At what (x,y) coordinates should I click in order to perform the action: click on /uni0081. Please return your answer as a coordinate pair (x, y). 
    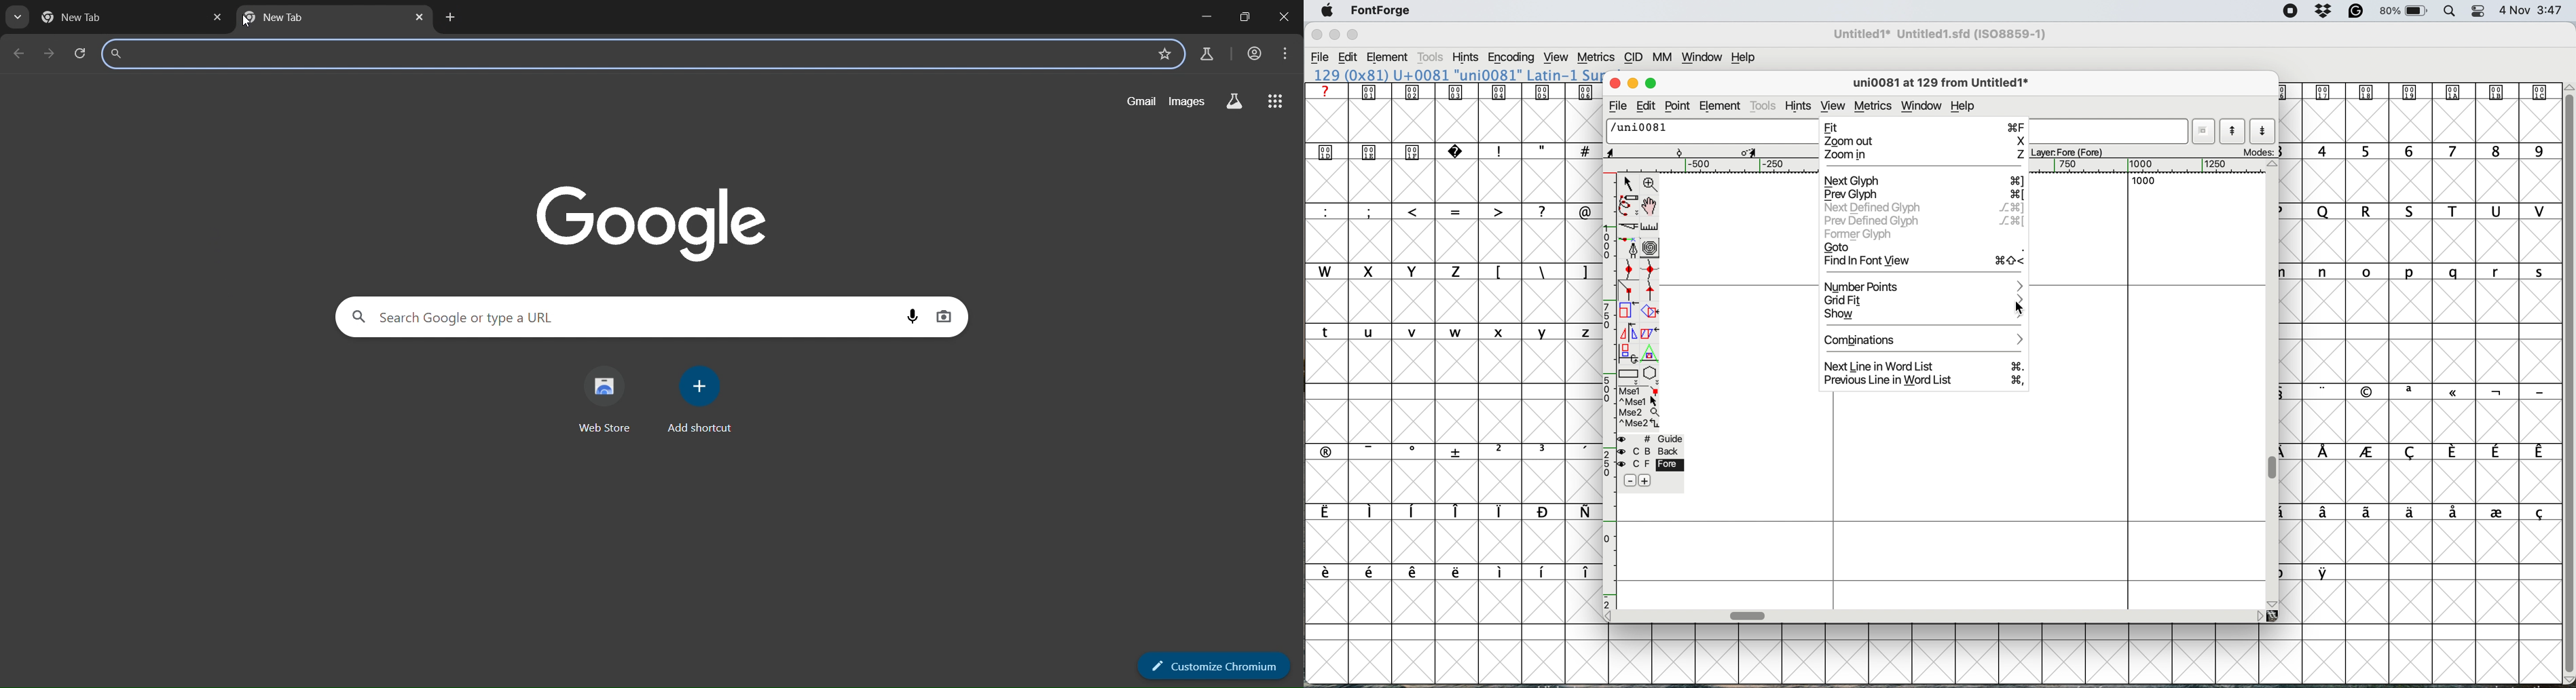
    Looking at the image, I should click on (1640, 130).